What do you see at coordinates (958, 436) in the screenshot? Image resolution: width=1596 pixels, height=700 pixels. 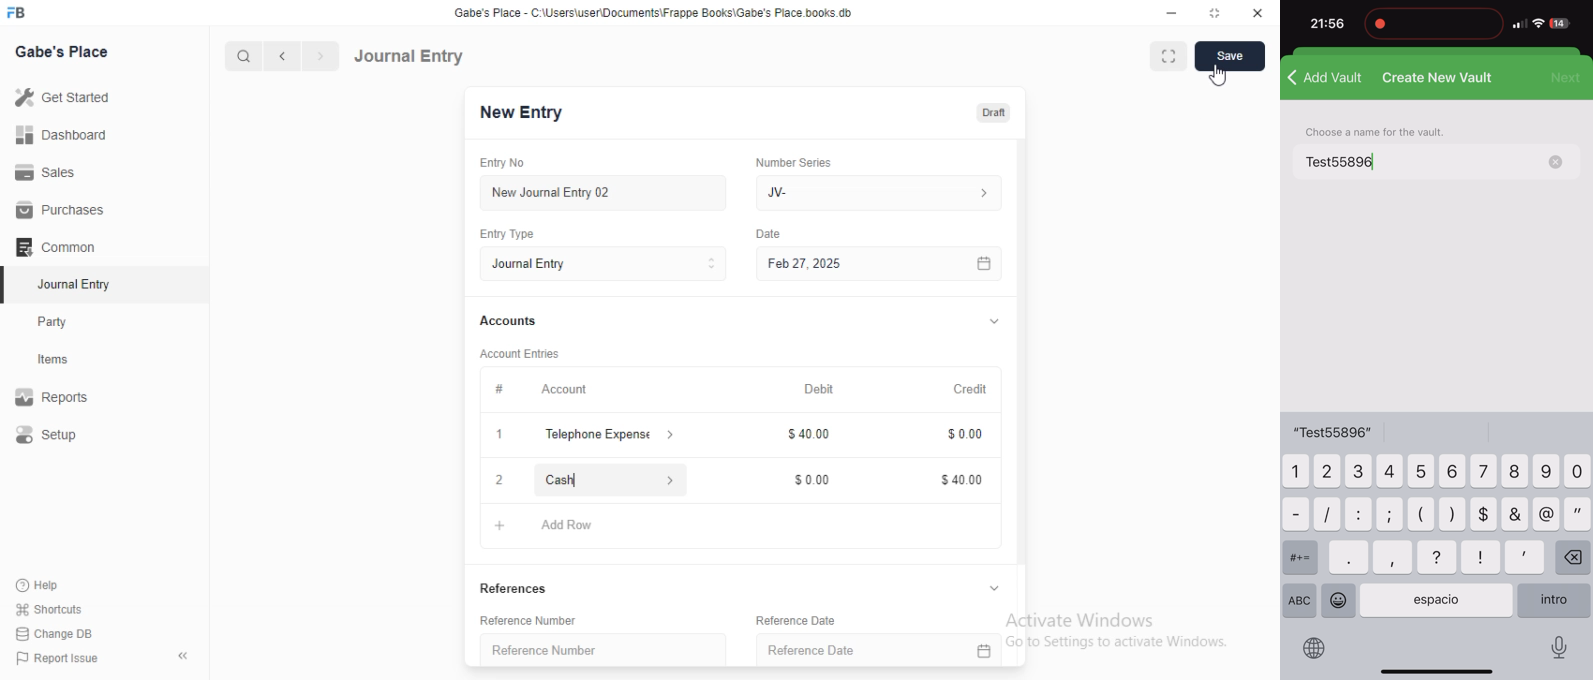 I see `0.00` at bounding box center [958, 436].